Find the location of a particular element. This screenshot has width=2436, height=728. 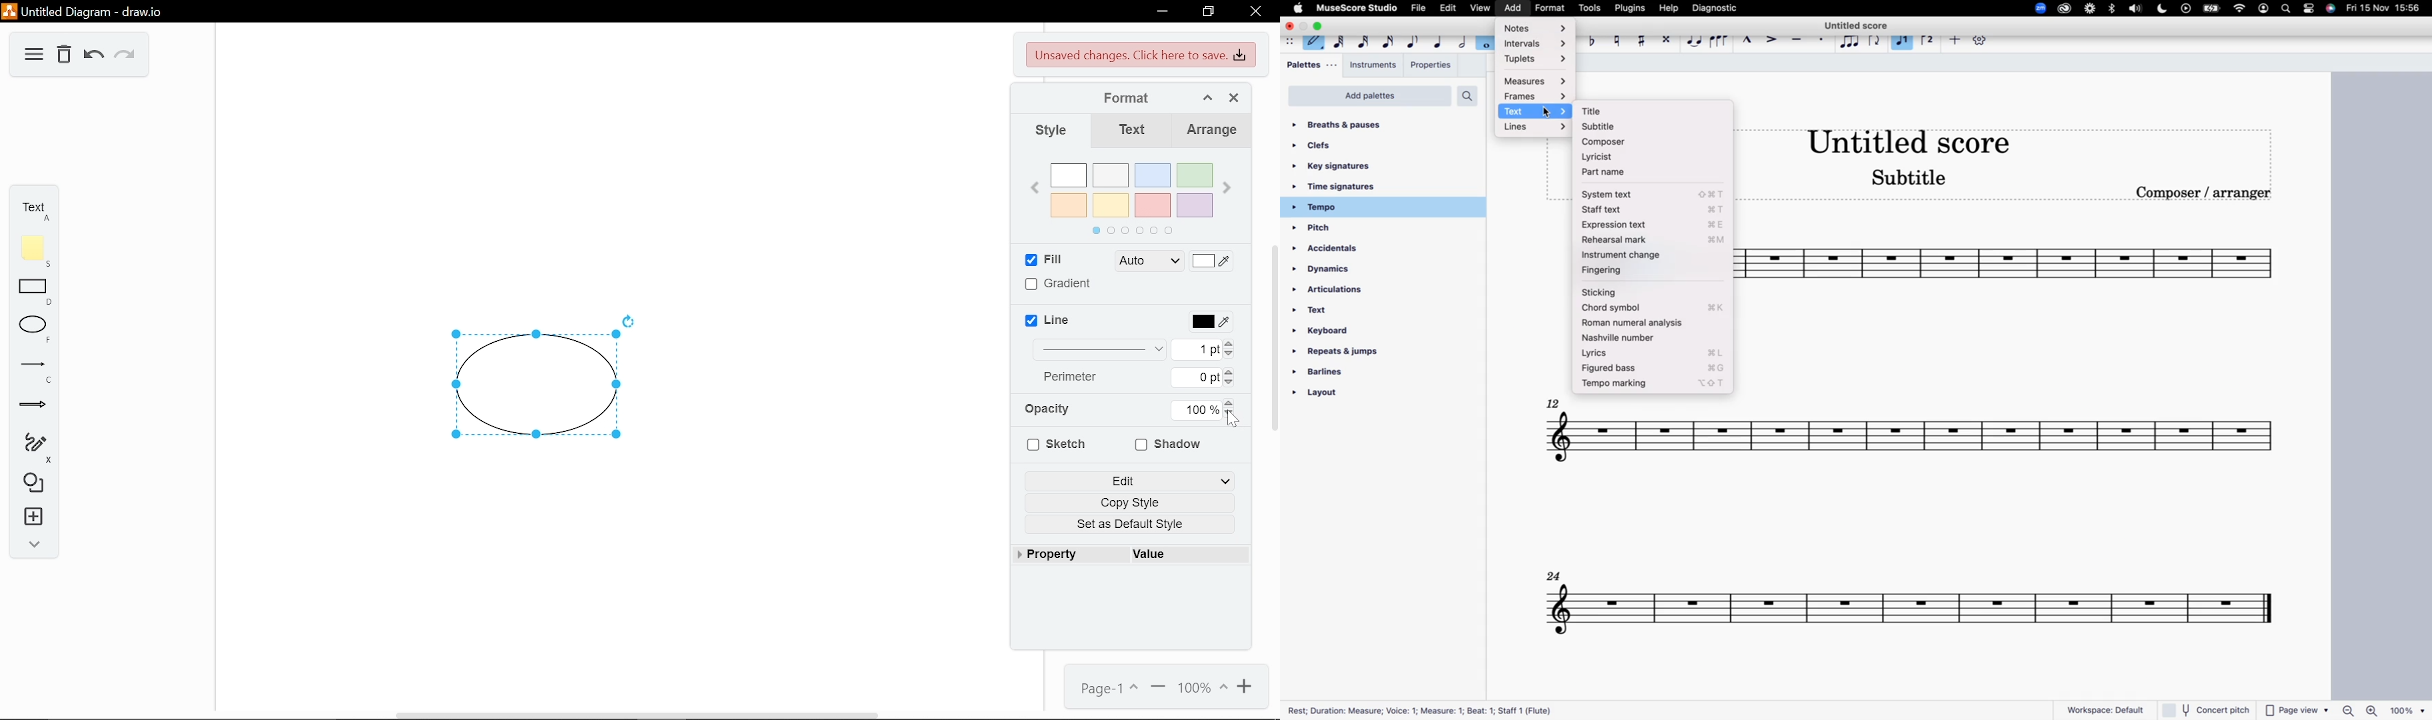

breaths & pauses is located at coordinates (1363, 124).